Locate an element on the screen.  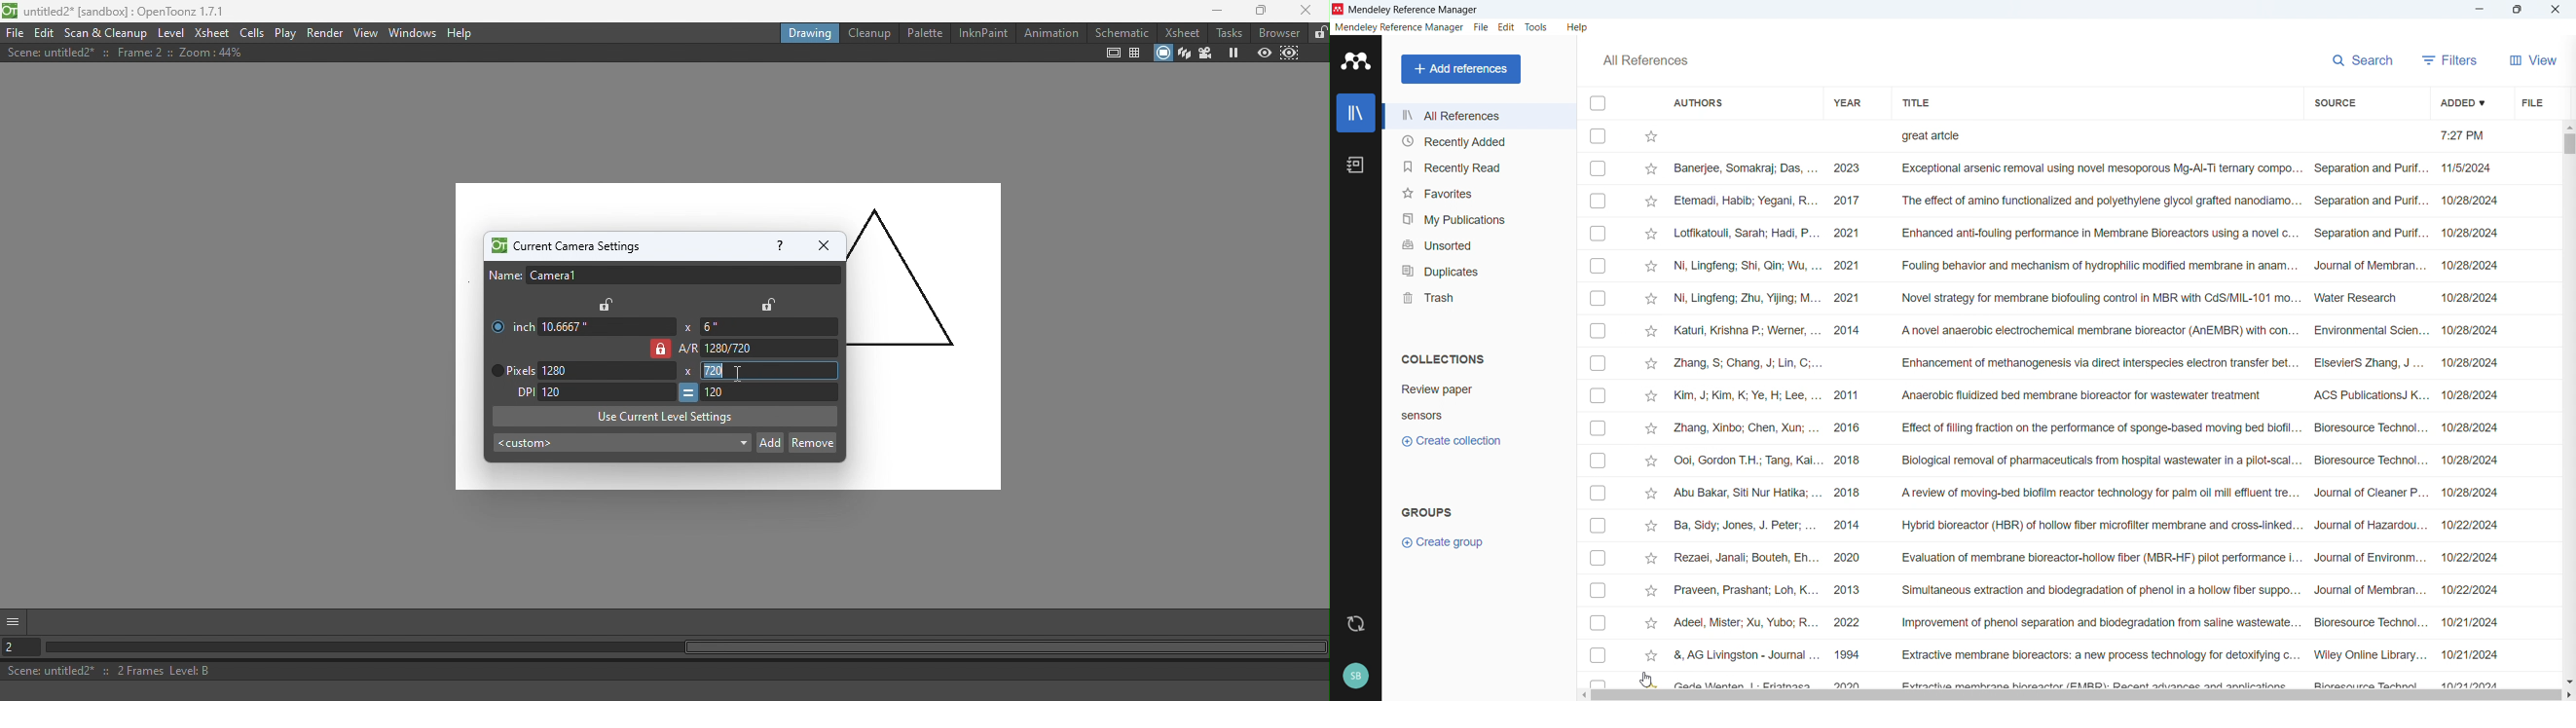
Render is located at coordinates (326, 34).